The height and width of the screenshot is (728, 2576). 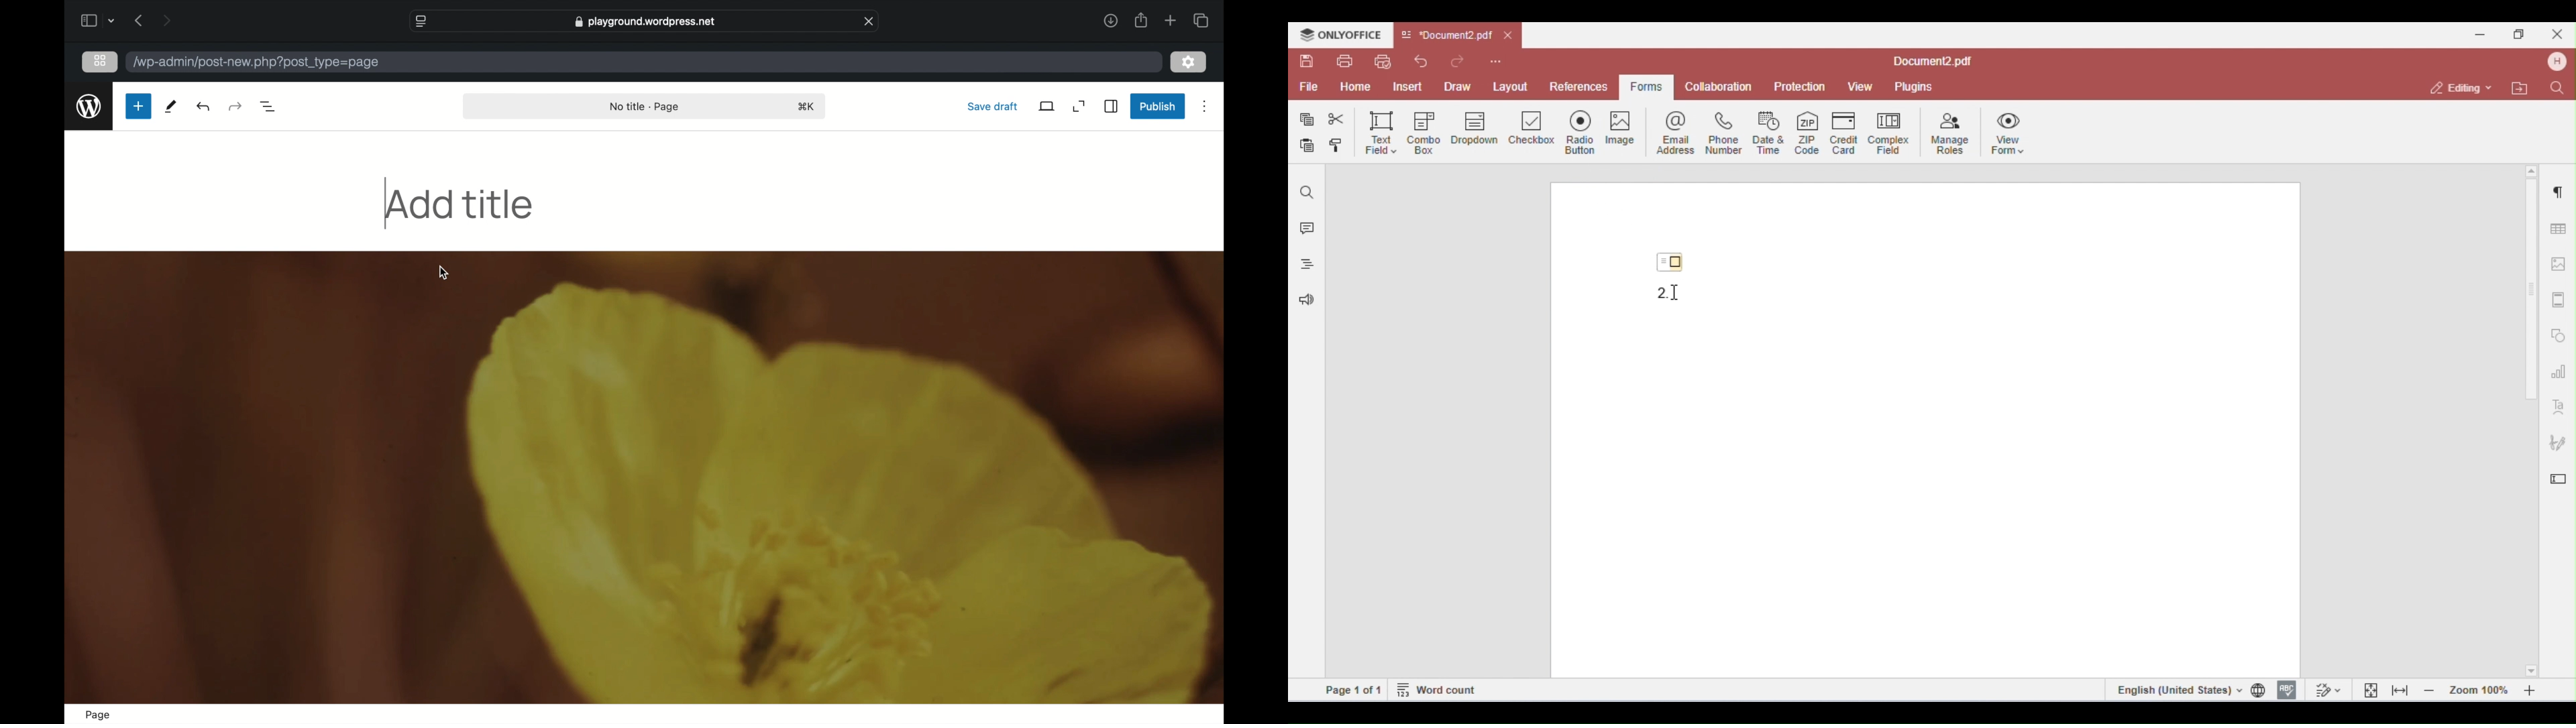 What do you see at coordinates (88, 20) in the screenshot?
I see `sidebar` at bounding box center [88, 20].